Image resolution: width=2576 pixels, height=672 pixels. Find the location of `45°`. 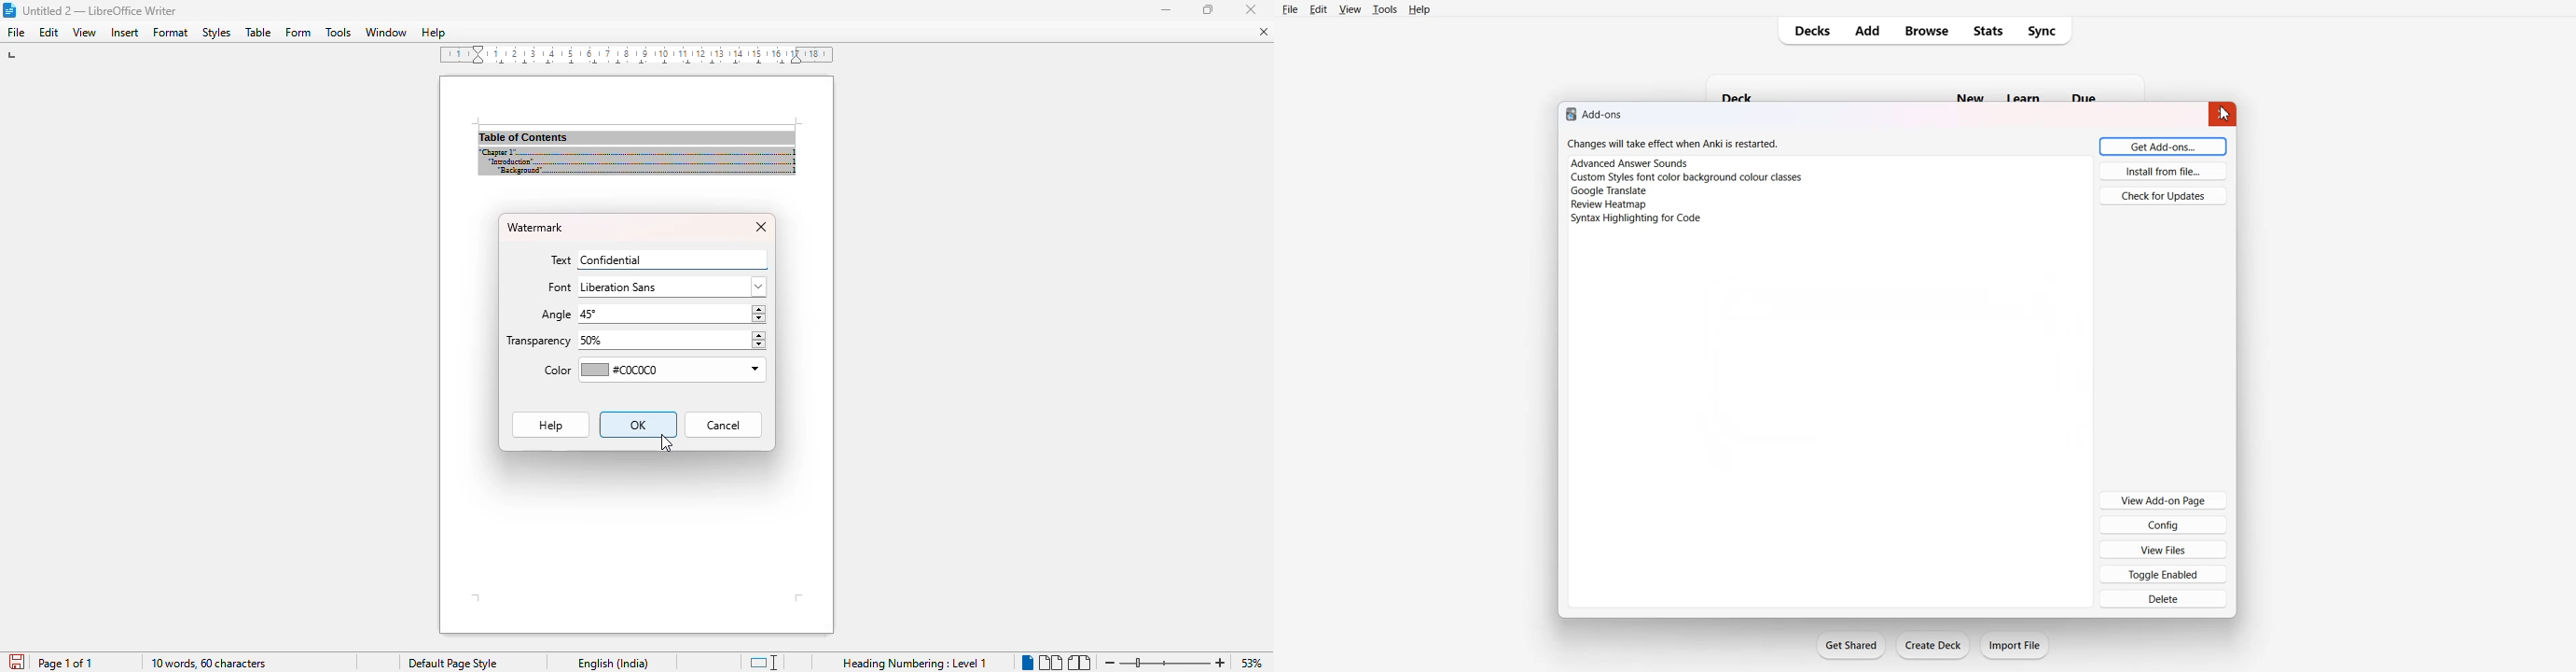

45° is located at coordinates (671, 314).